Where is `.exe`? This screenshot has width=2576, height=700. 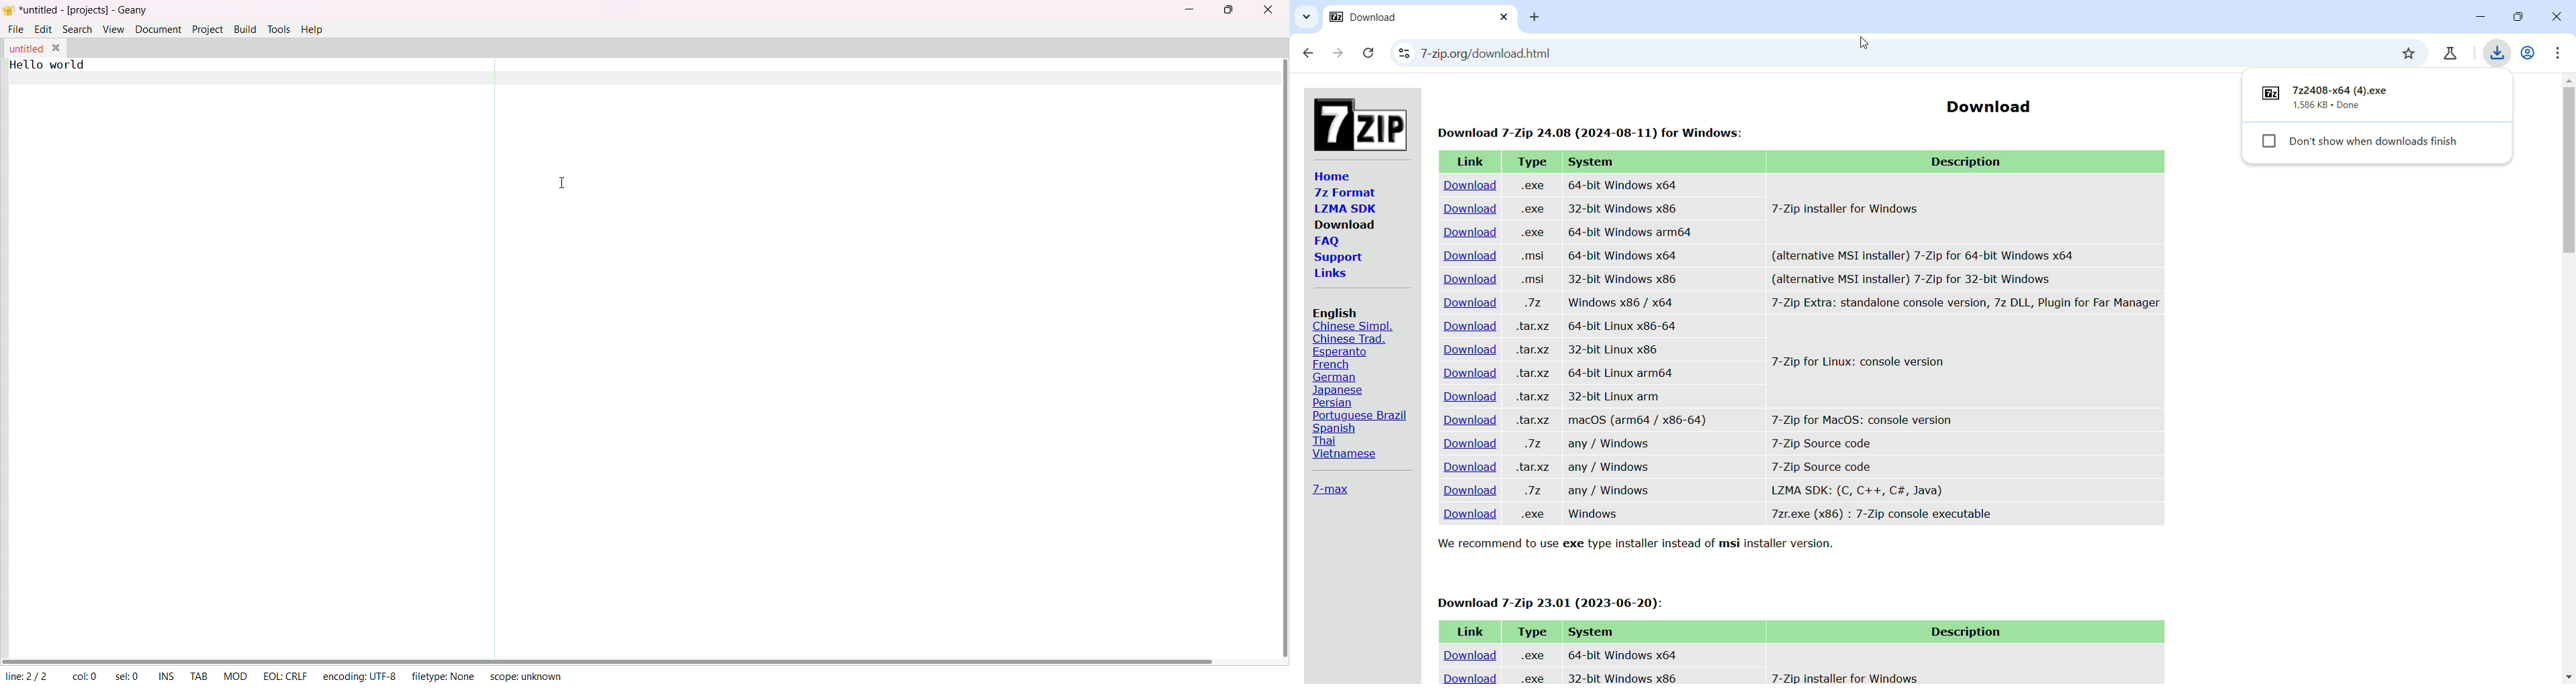 .exe is located at coordinates (1532, 208).